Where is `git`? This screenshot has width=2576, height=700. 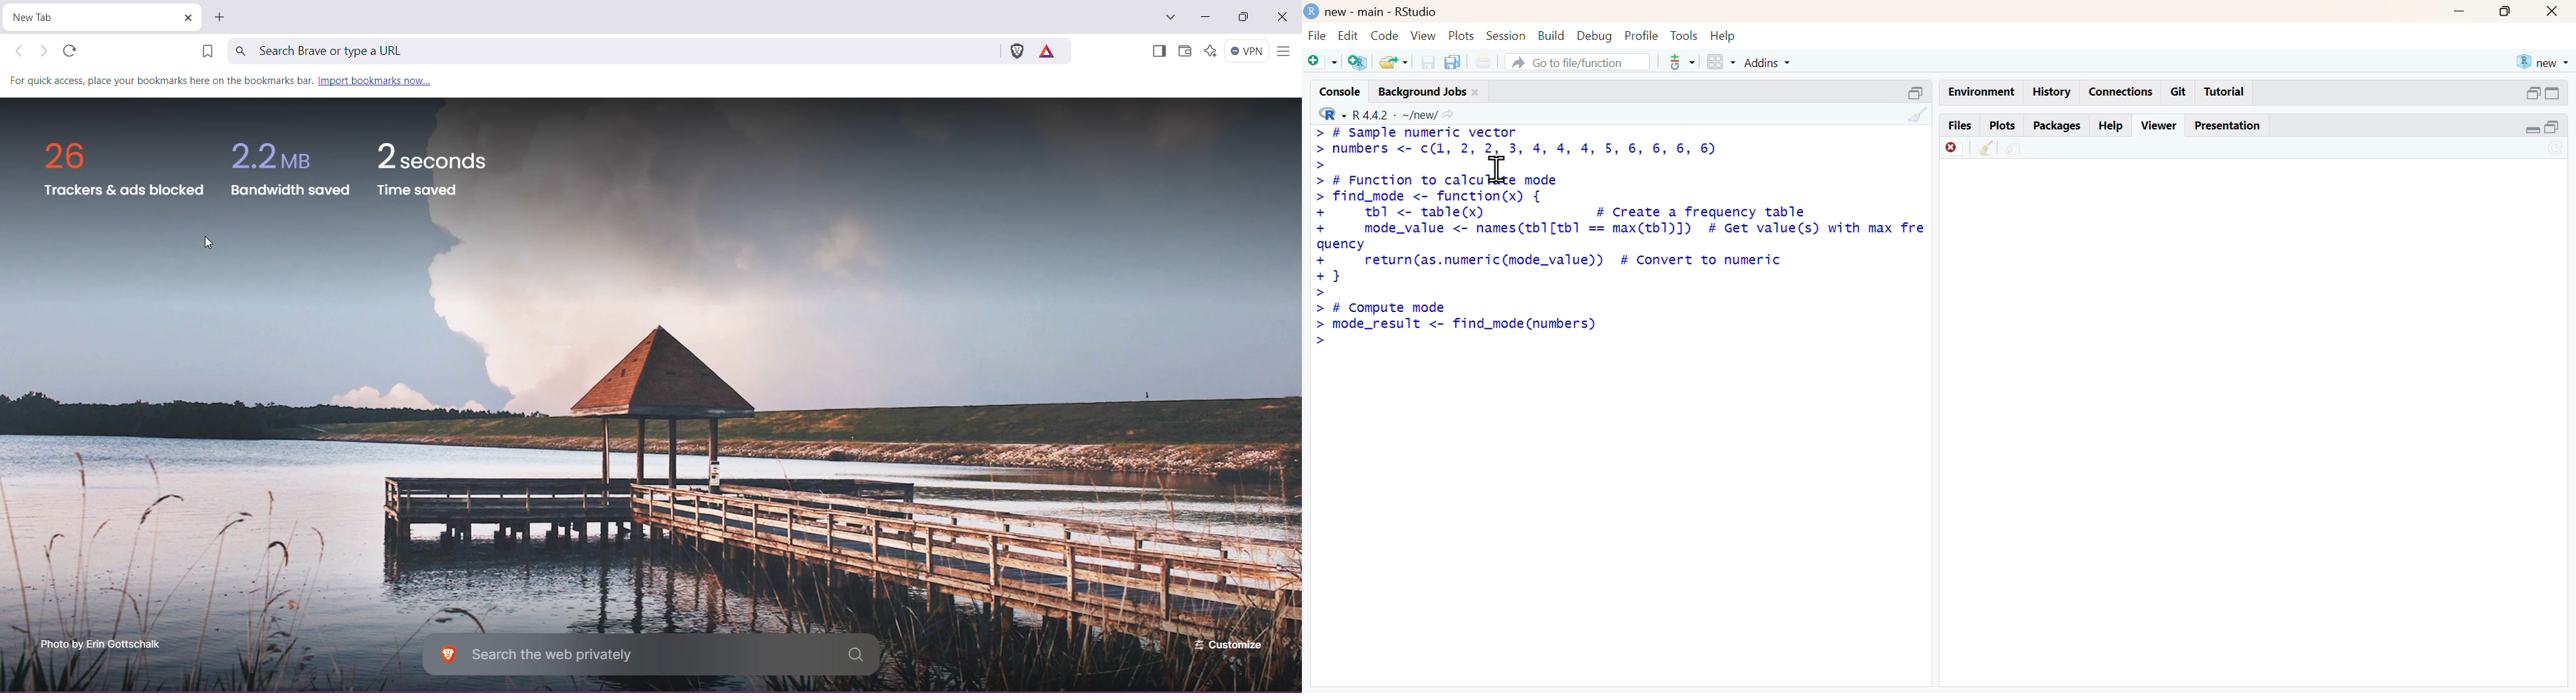
git is located at coordinates (2179, 91).